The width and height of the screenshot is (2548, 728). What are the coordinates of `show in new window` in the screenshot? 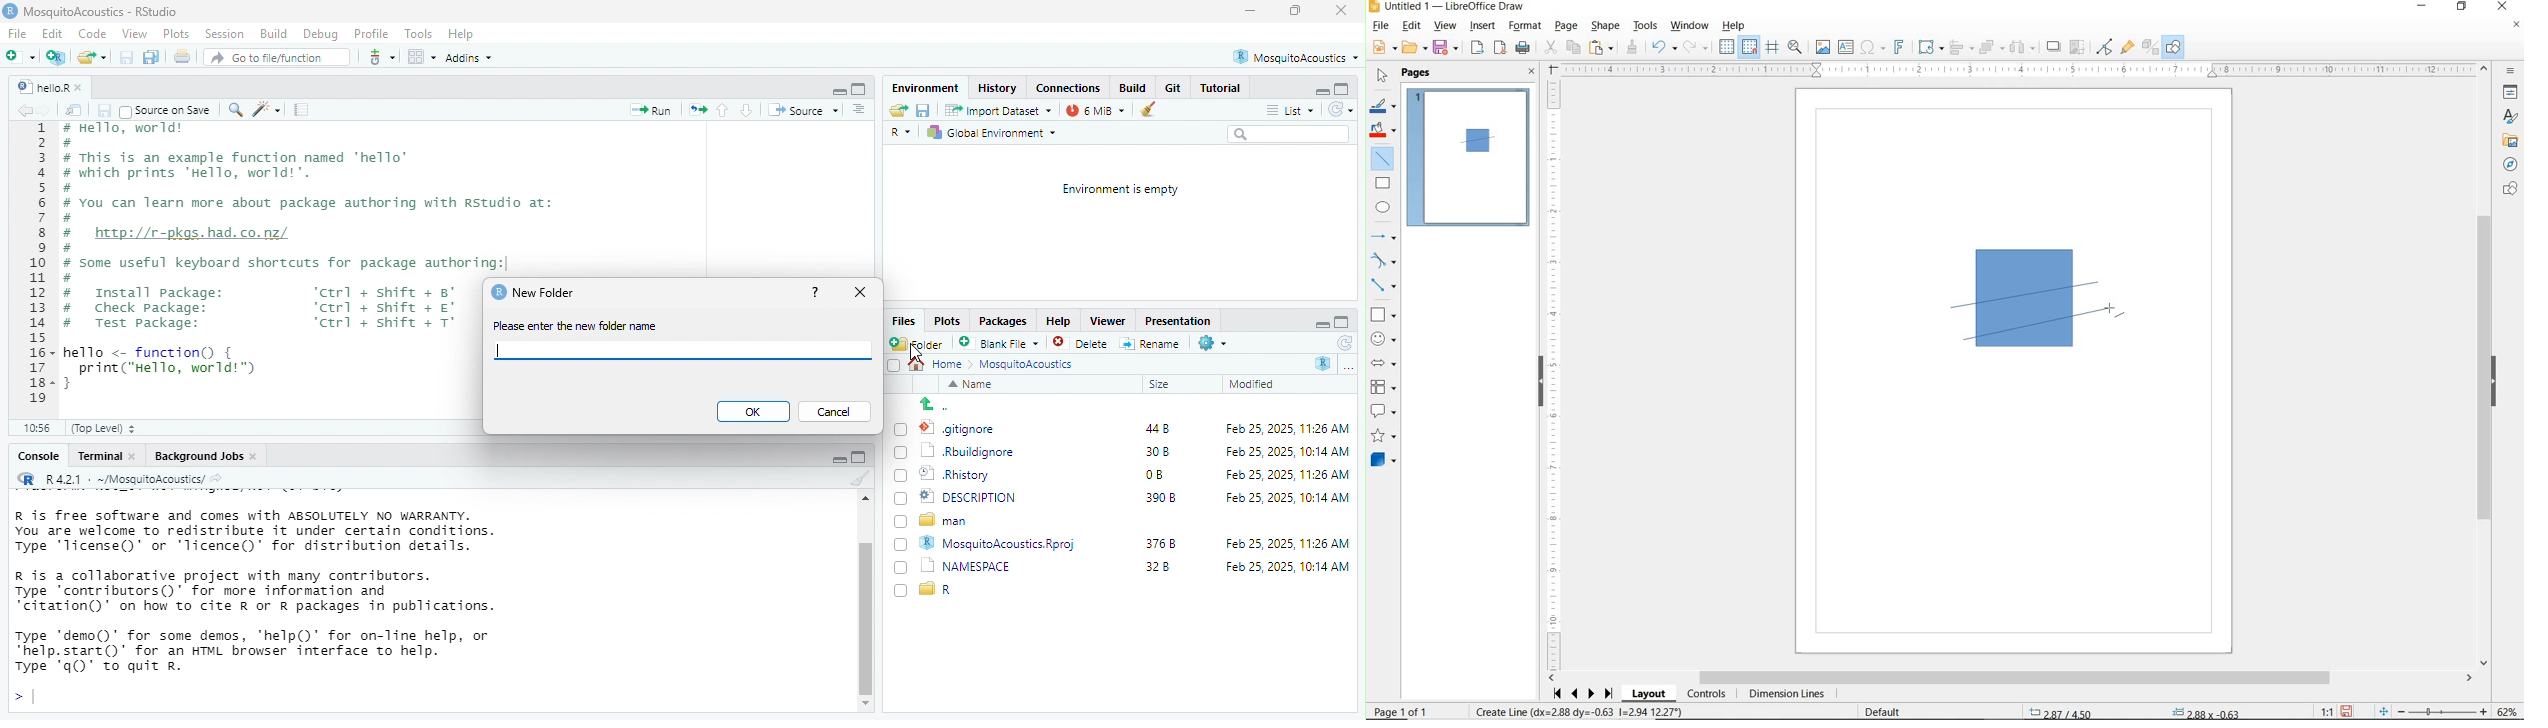 It's located at (77, 110).